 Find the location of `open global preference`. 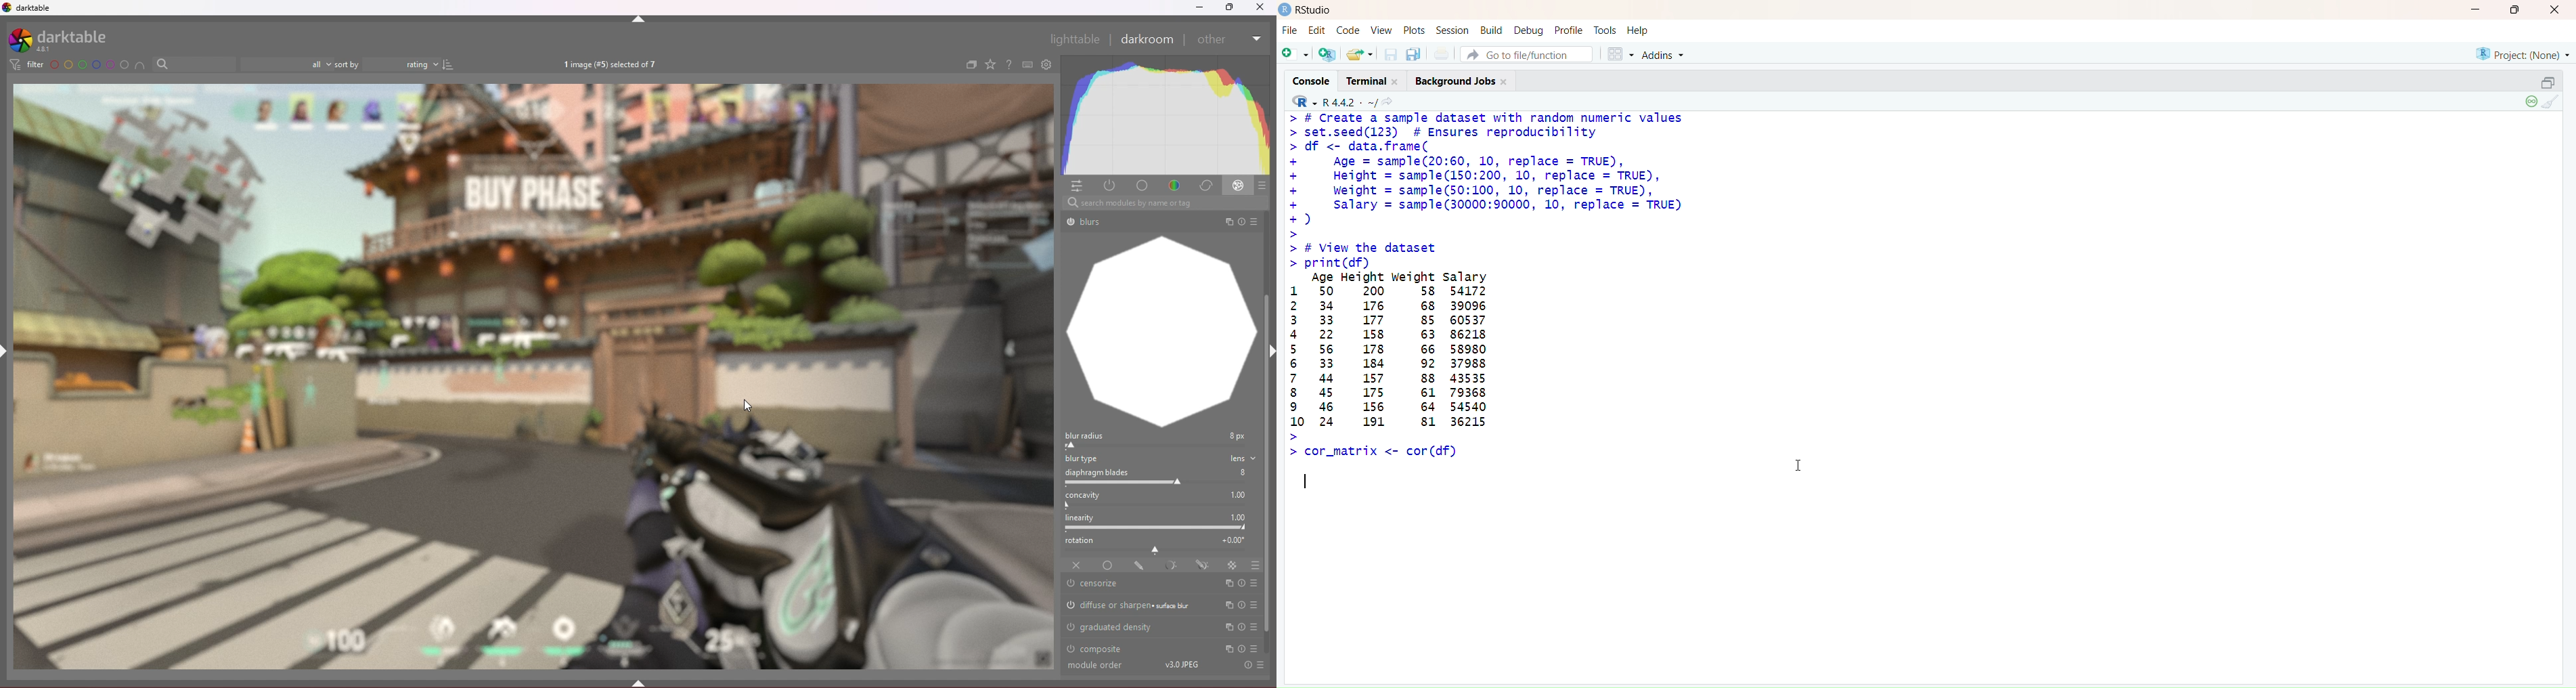

open global preference is located at coordinates (1047, 65).